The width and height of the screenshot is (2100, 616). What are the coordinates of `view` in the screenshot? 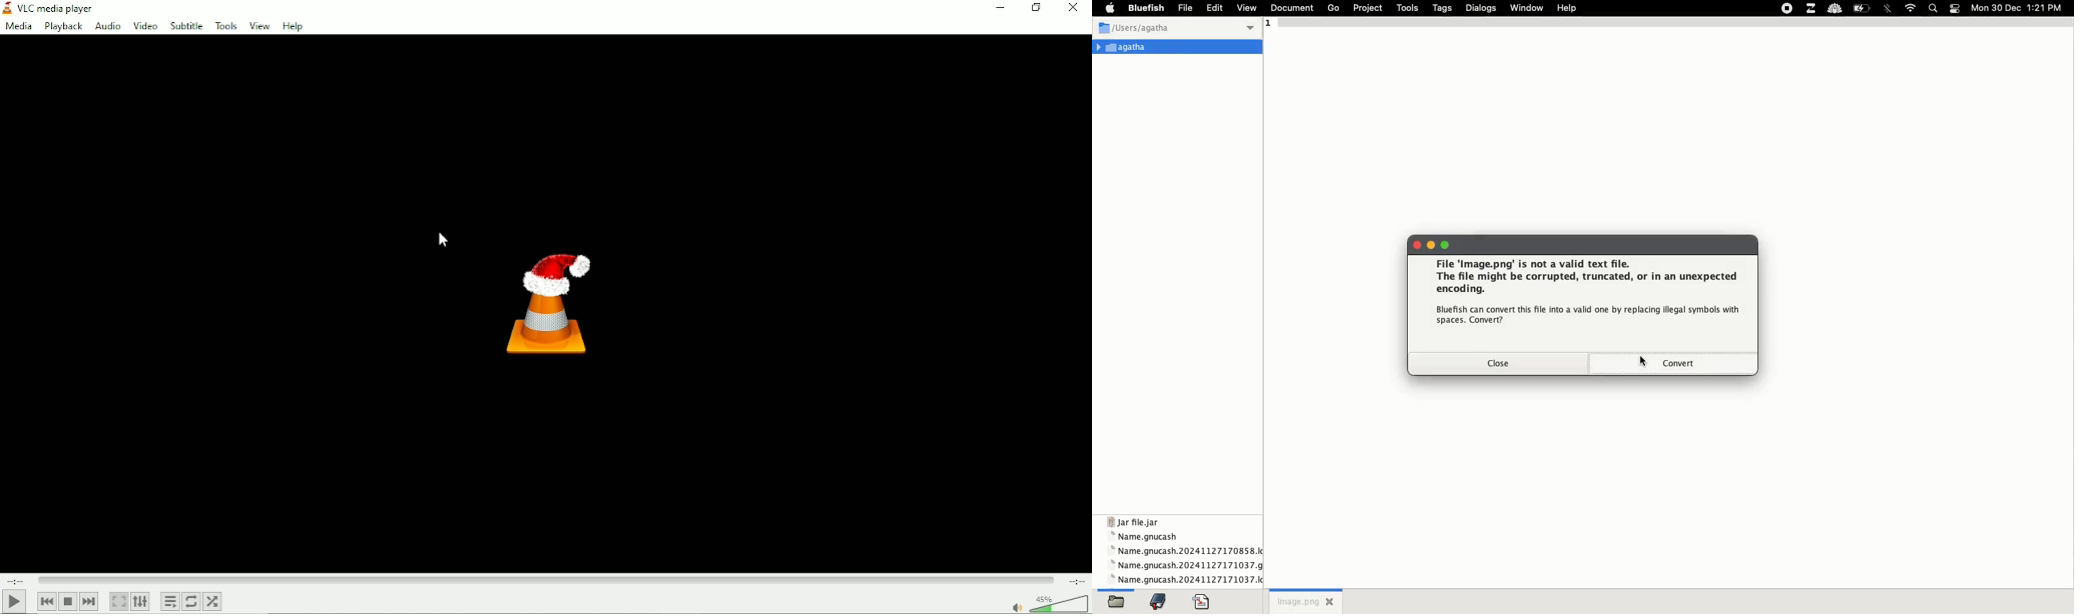 It's located at (1248, 9).